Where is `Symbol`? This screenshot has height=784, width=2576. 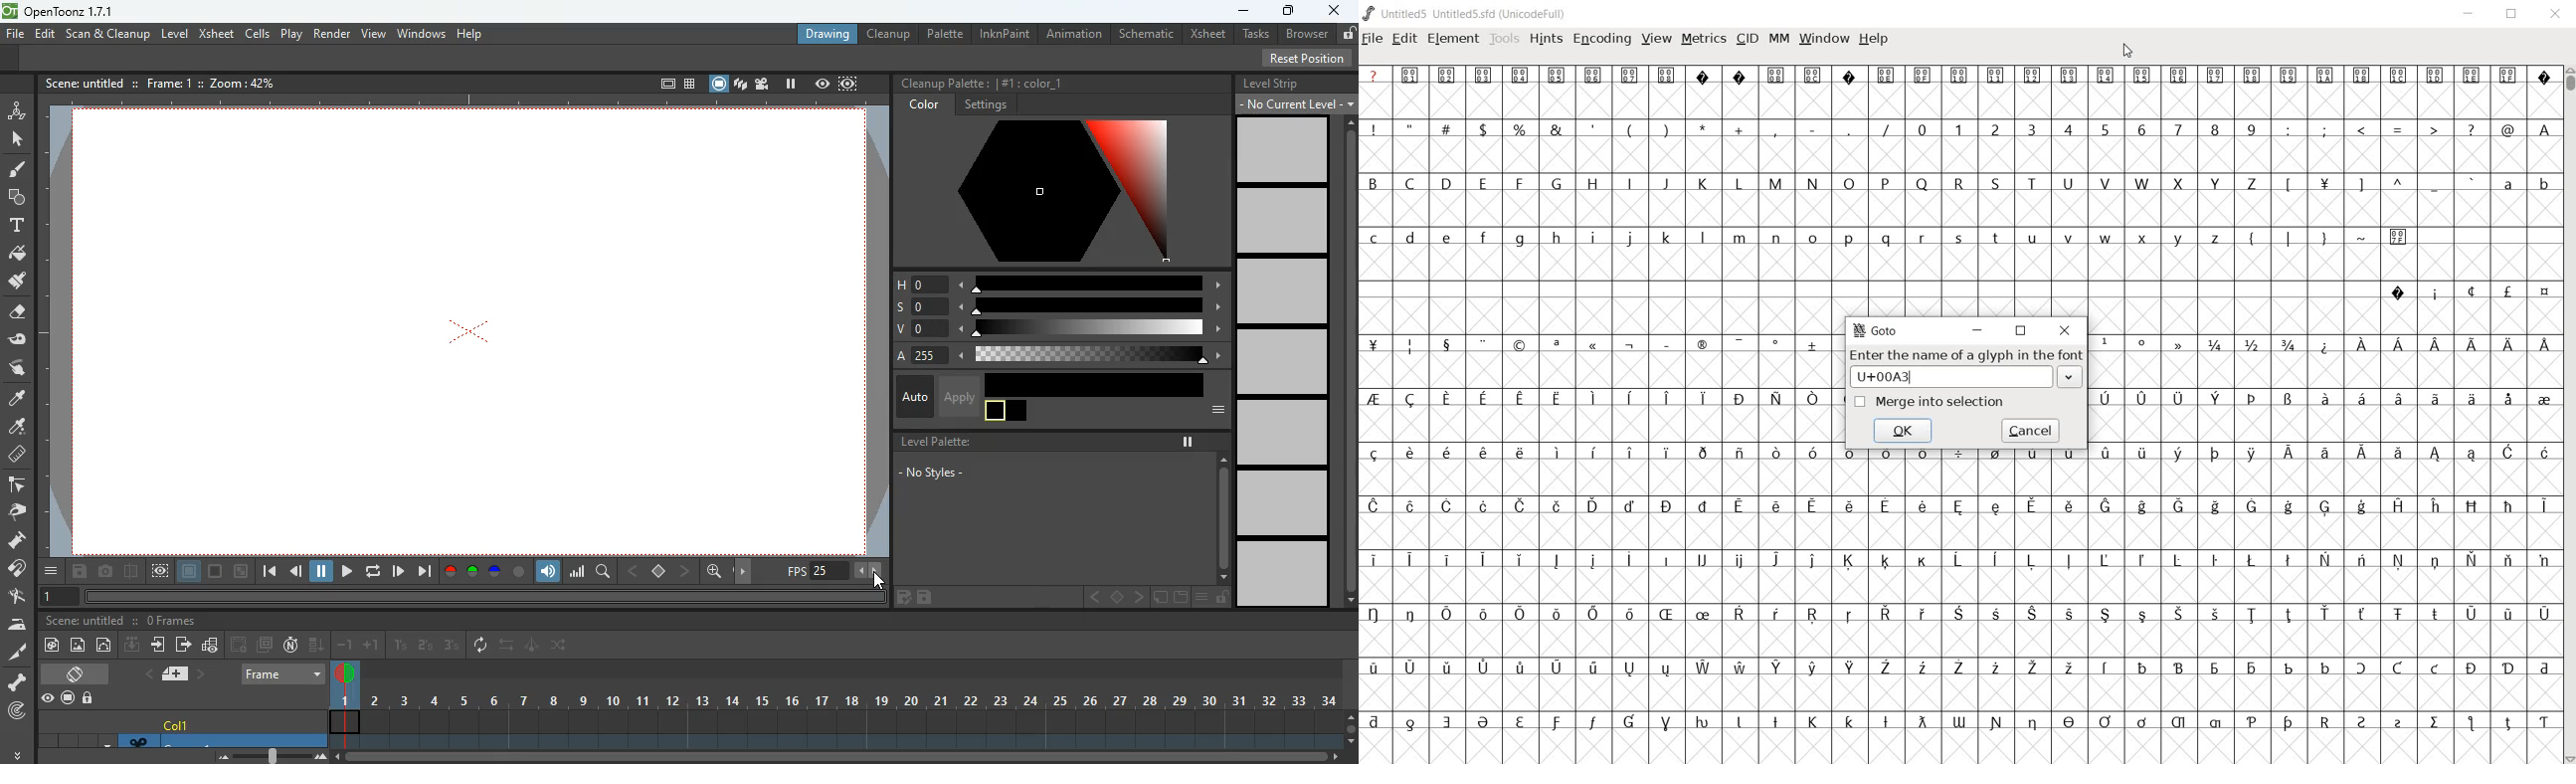
Symbol is located at coordinates (2510, 76).